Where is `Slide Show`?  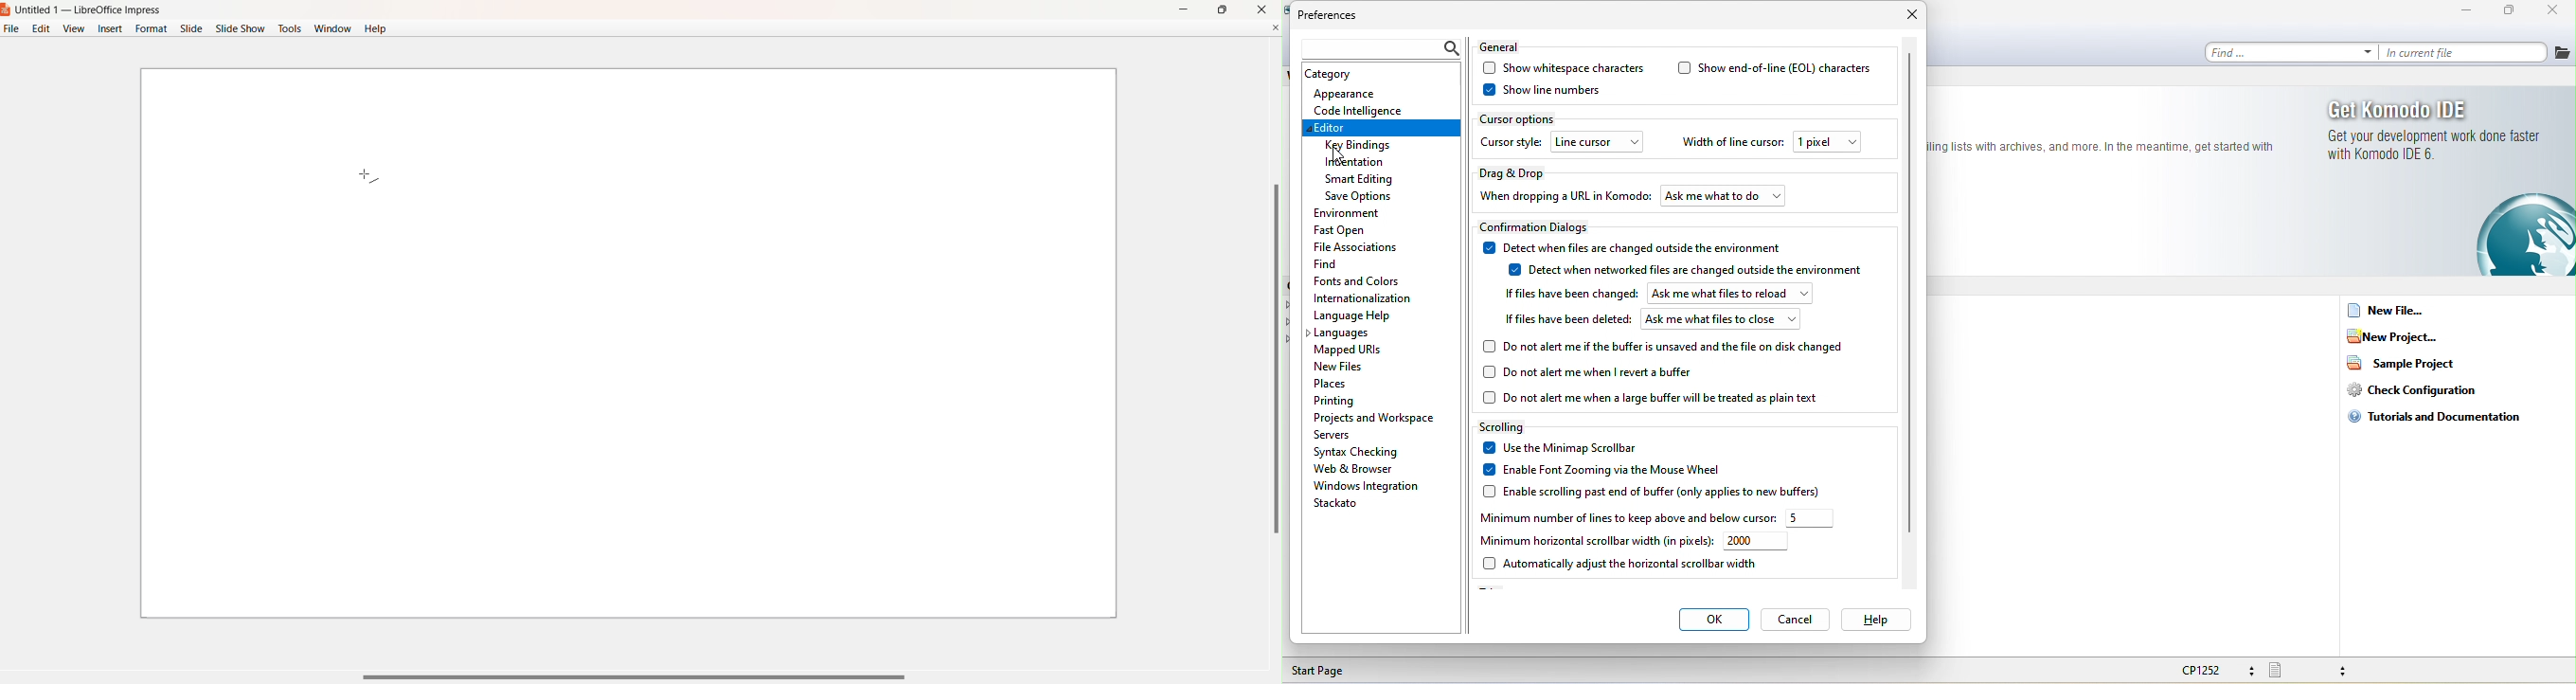 Slide Show is located at coordinates (241, 29).